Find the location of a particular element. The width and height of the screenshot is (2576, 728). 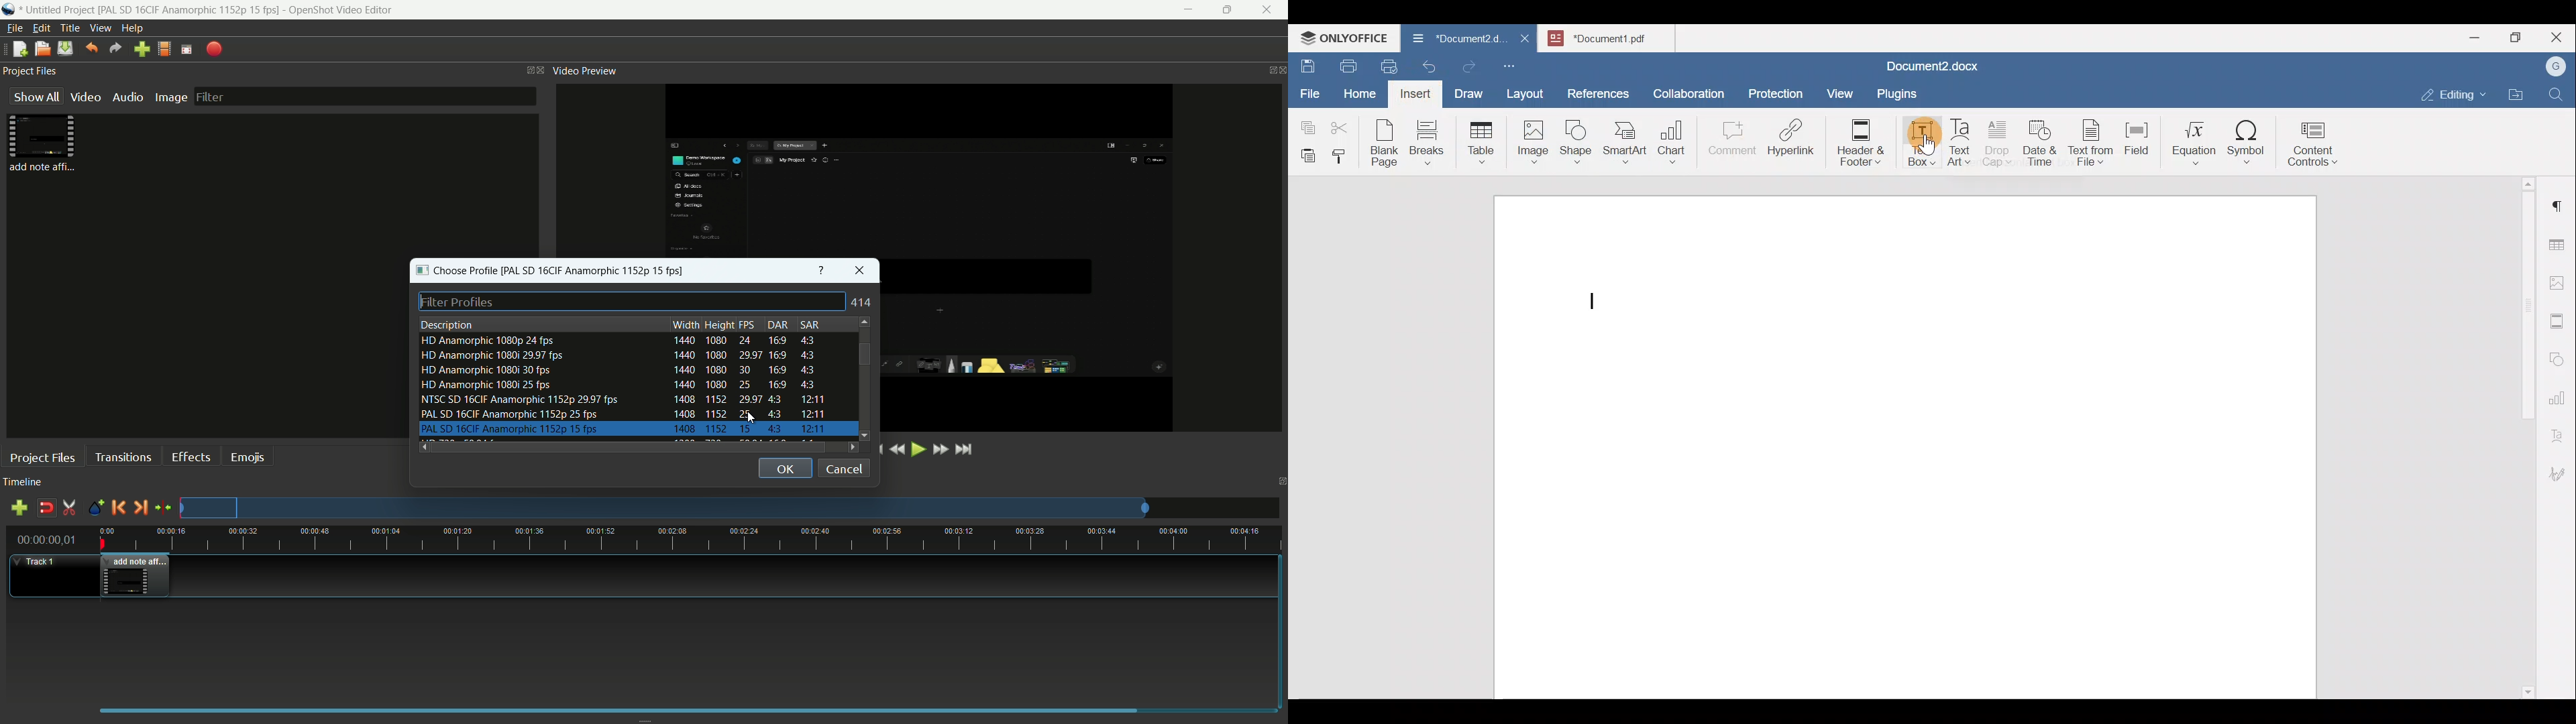

Equation is located at coordinates (2197, 142).